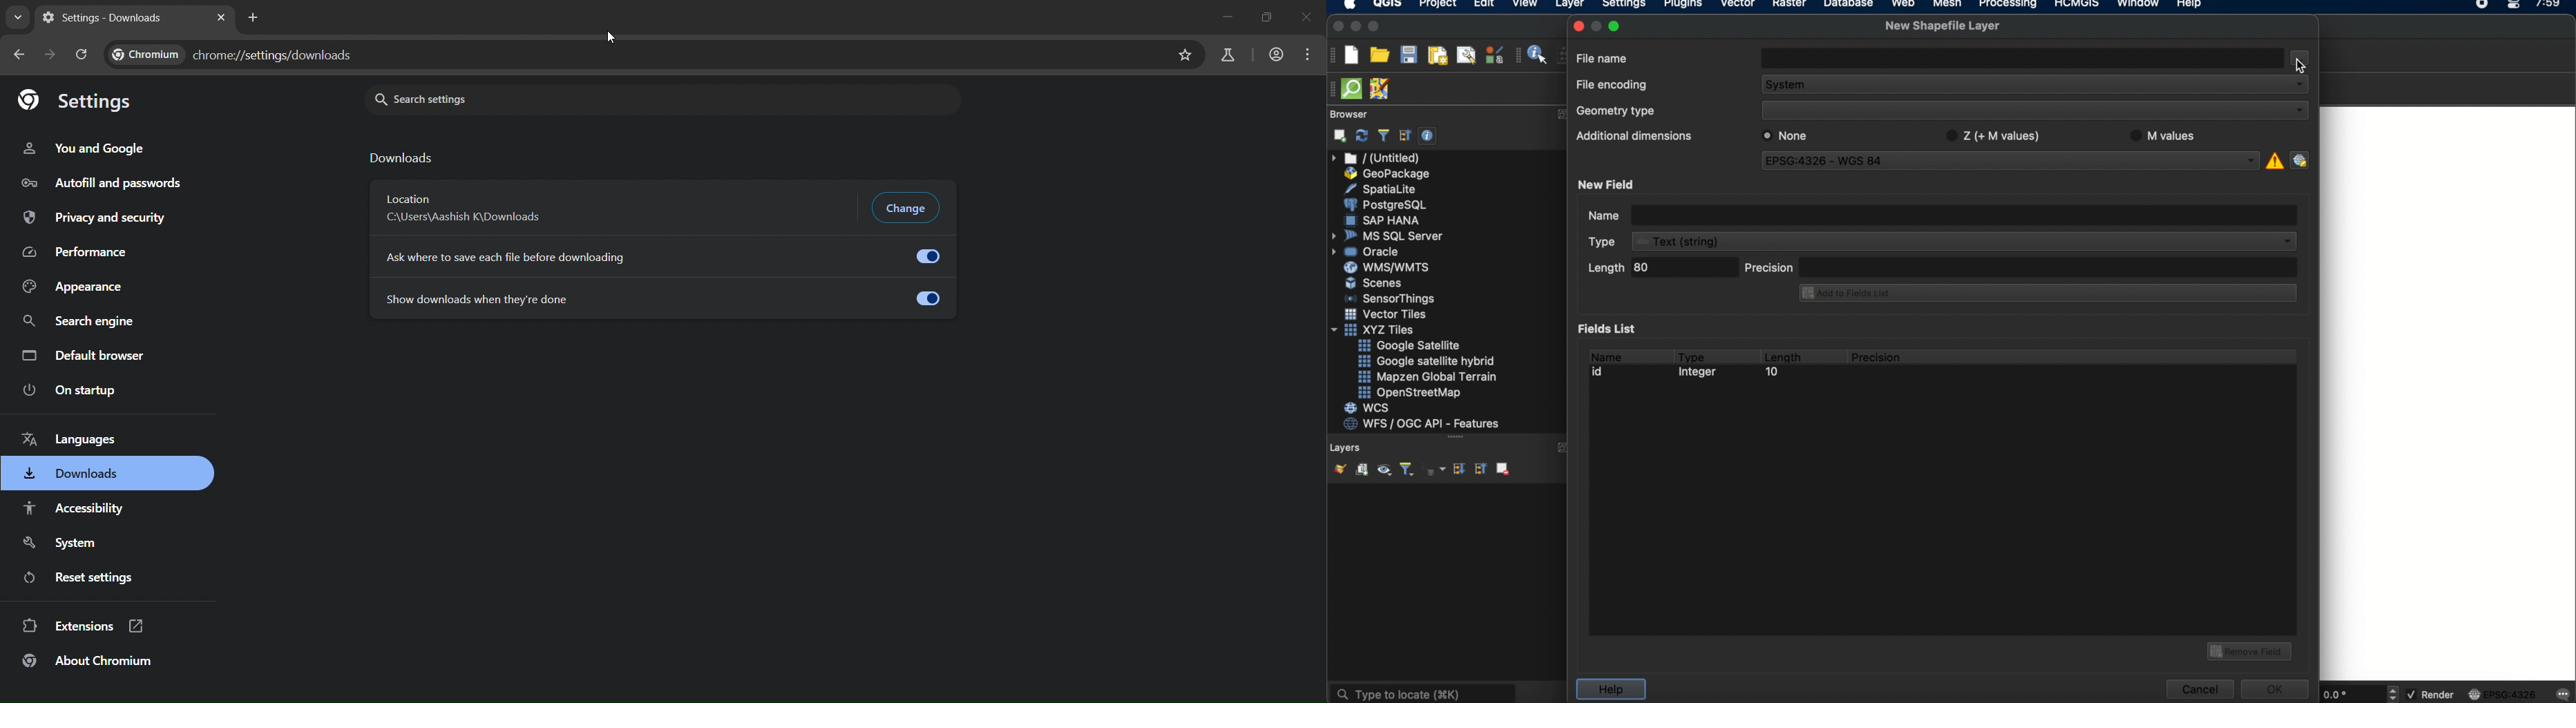 Image resolution: width=2576 pixels, height=728 pixels. I want to click on save project, so click(1408, 55).